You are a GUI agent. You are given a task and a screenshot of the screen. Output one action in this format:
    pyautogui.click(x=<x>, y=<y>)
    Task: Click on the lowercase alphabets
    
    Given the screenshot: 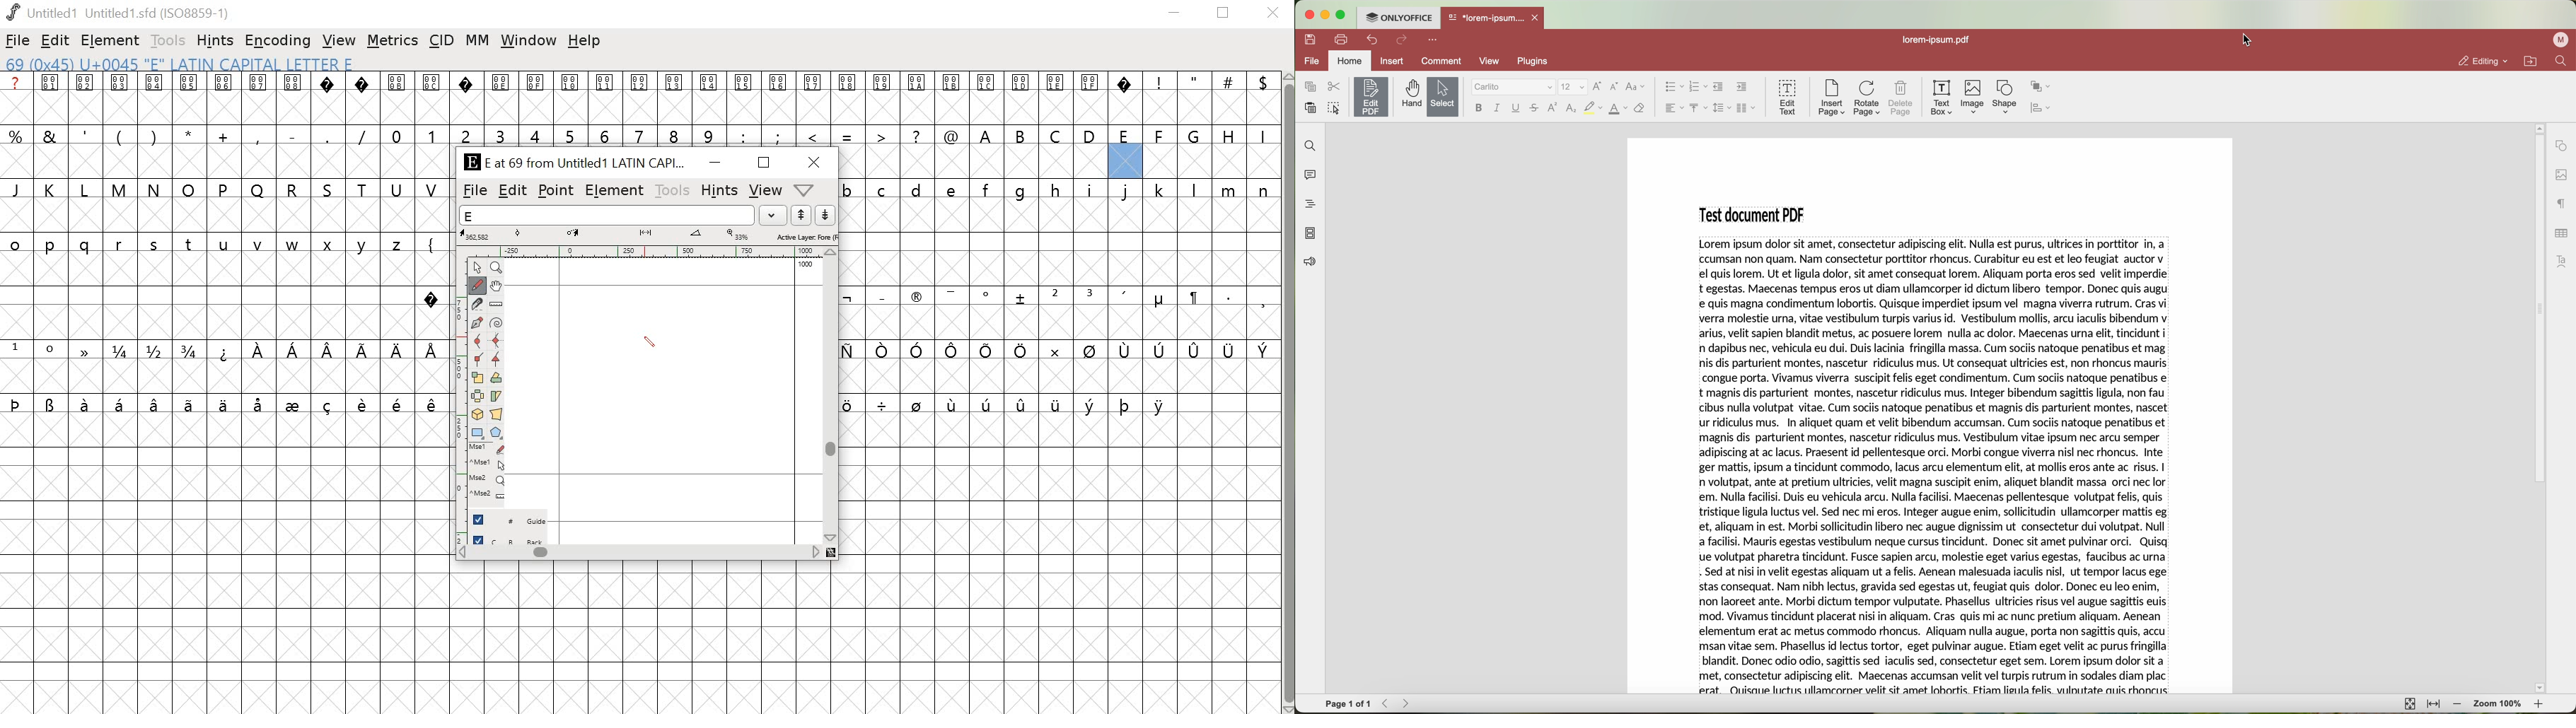 What is the action you would take?
    pyautogui.click(x=1055, y=190)
    